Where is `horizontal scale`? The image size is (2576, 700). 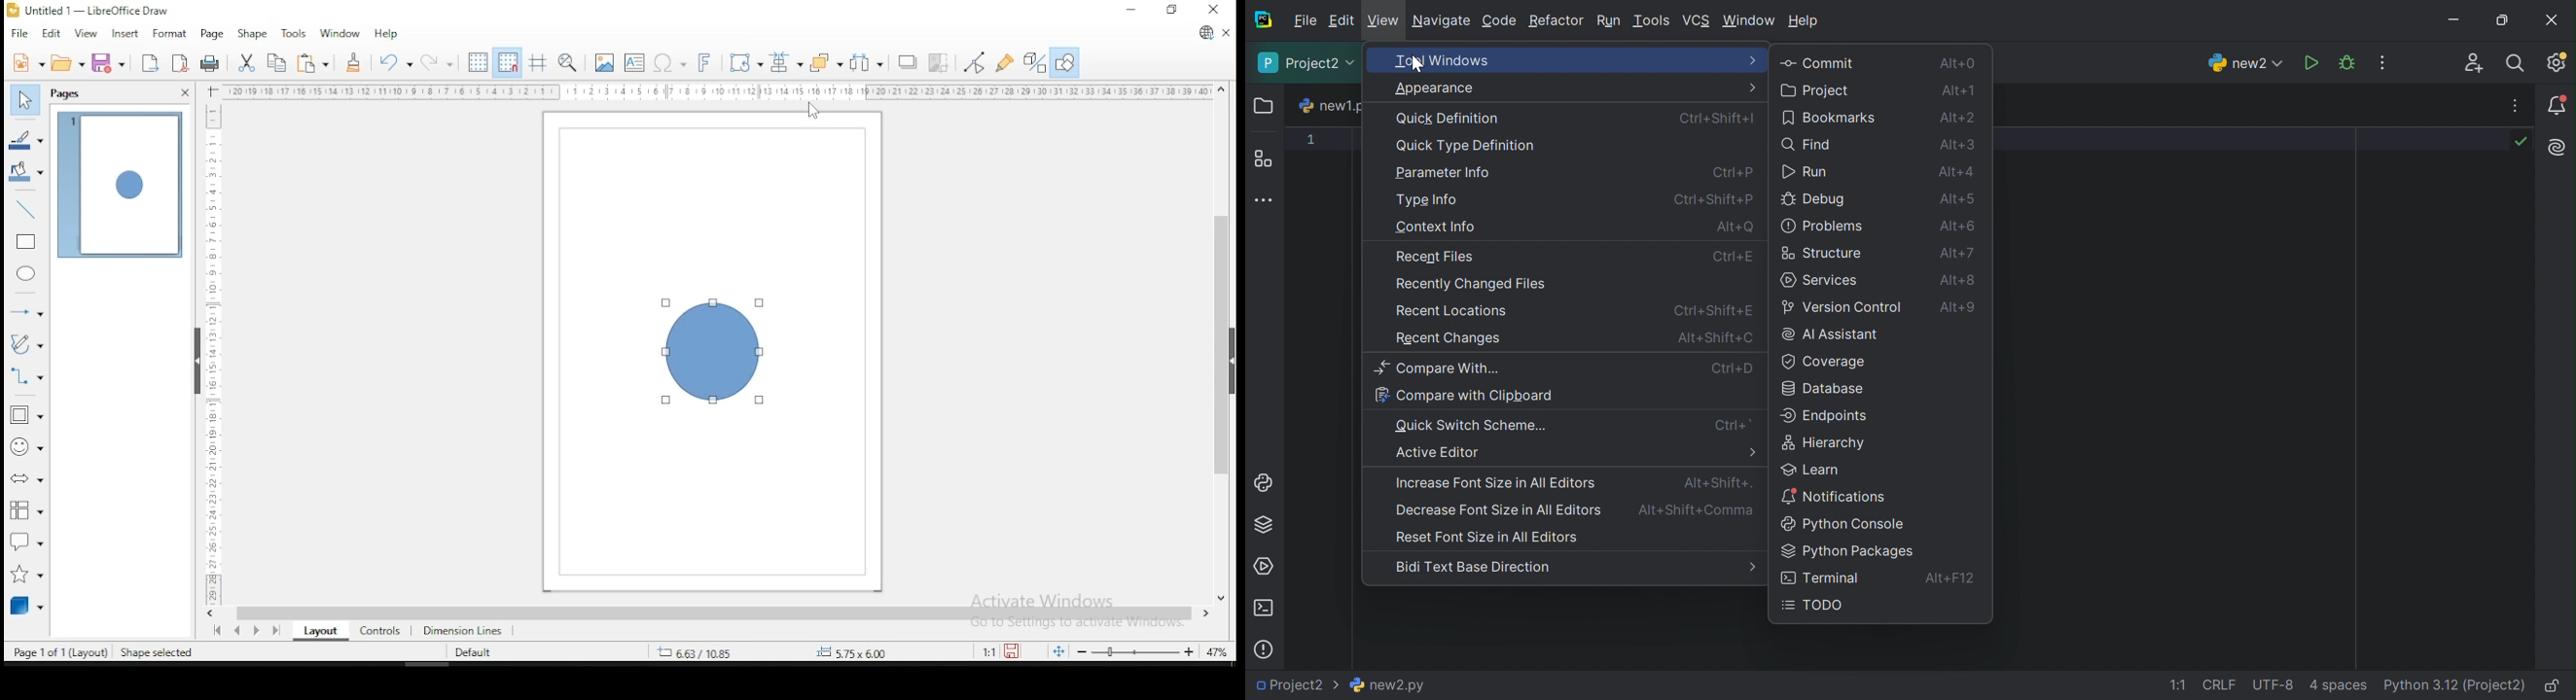 horizontal scale is located at coordinates (718, 91).